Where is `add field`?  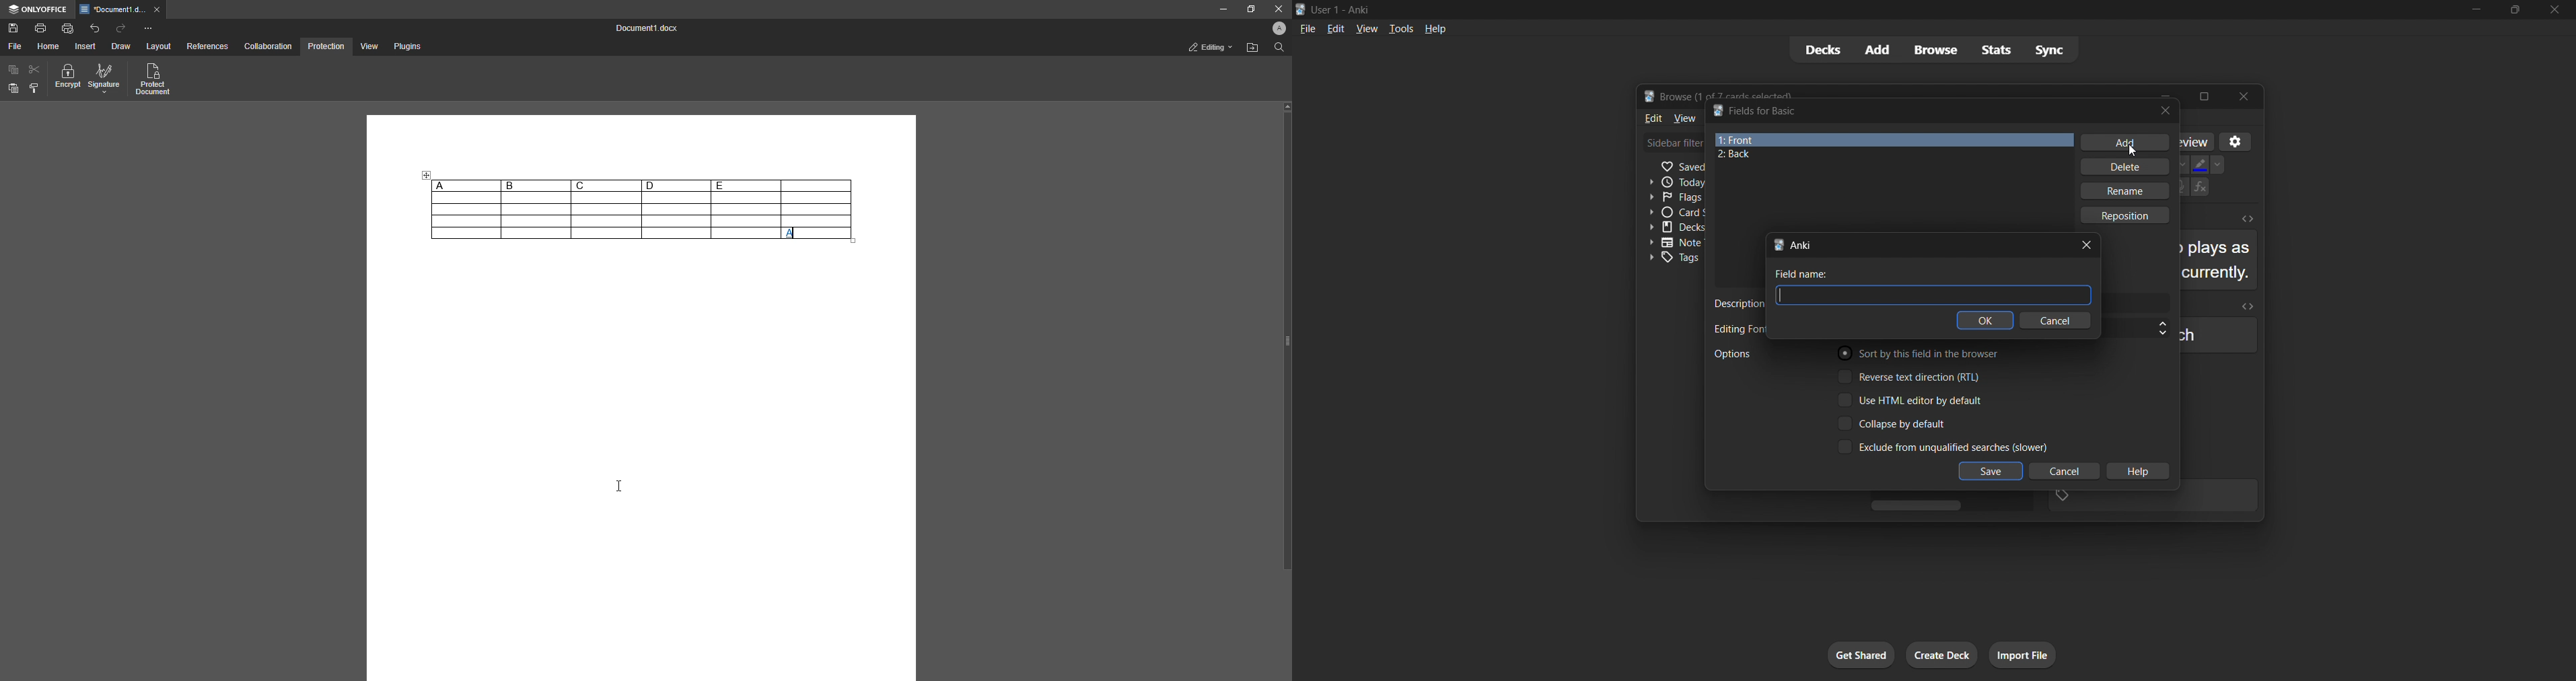
add field is located at coordinates (2124, 142).